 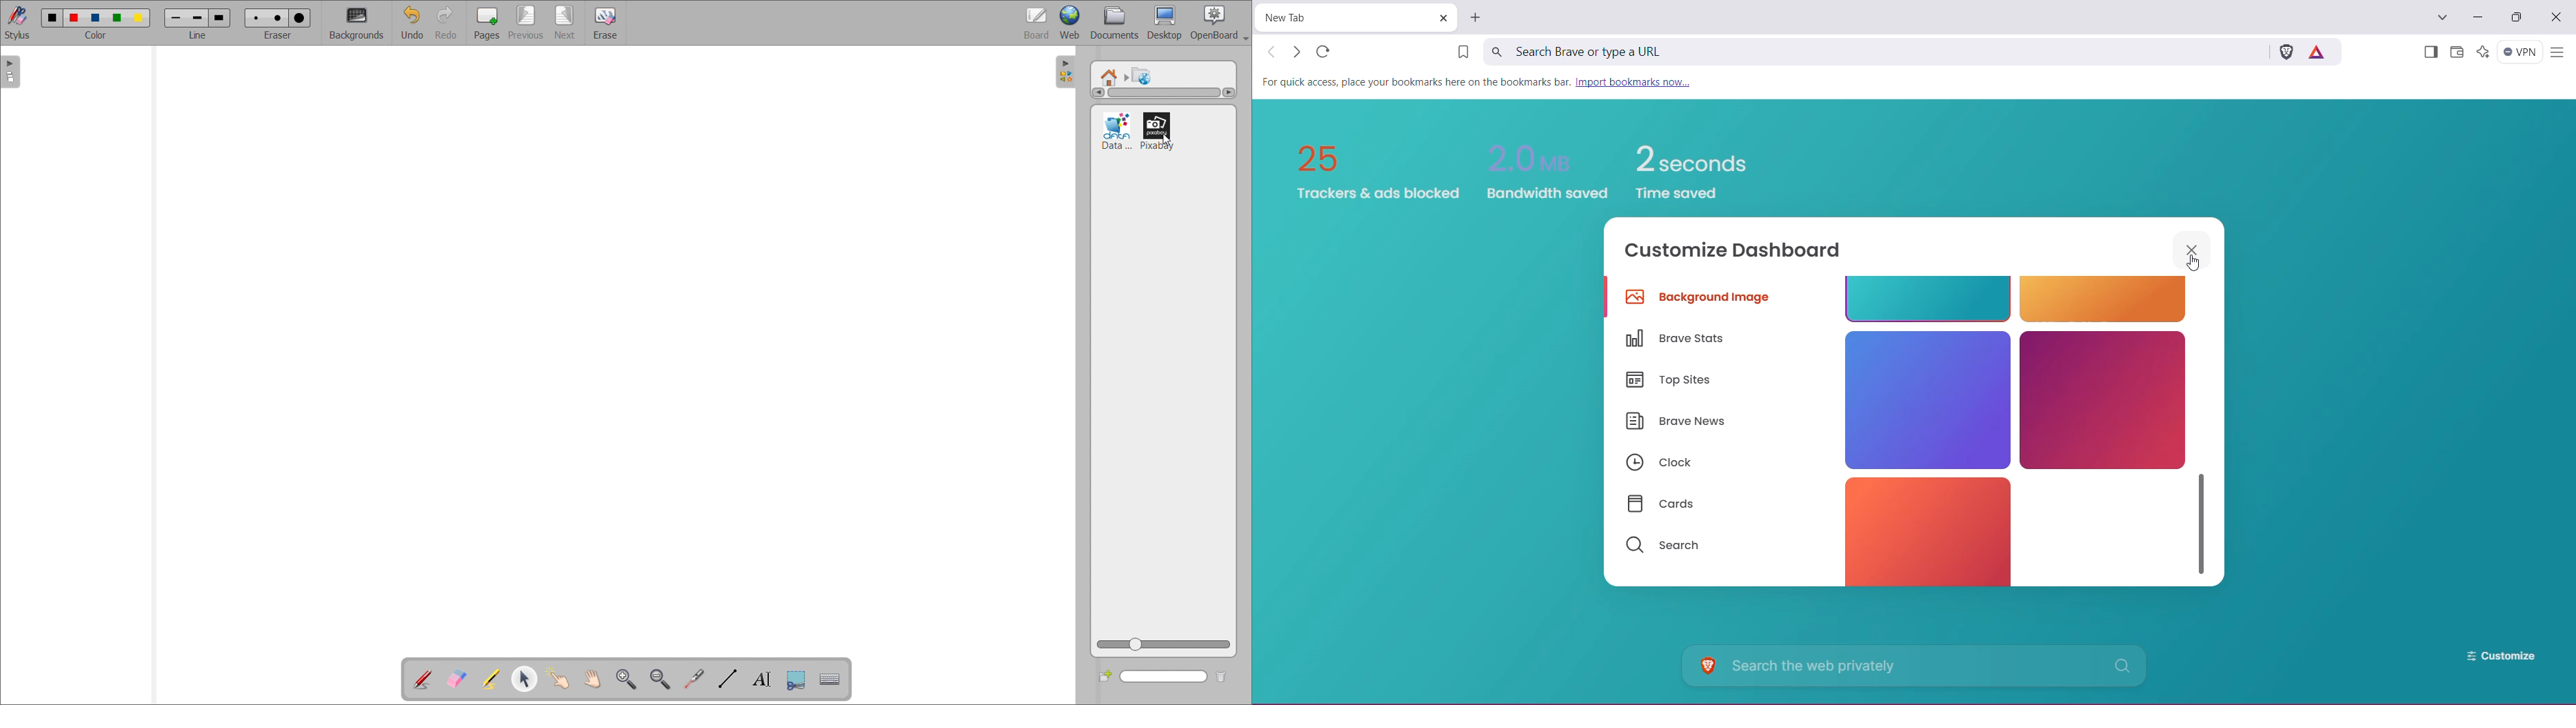 What do you see at coordinates (1680, 339) in the screenshot?
I see `Brave Stats` at bounding box center [1680, 339].